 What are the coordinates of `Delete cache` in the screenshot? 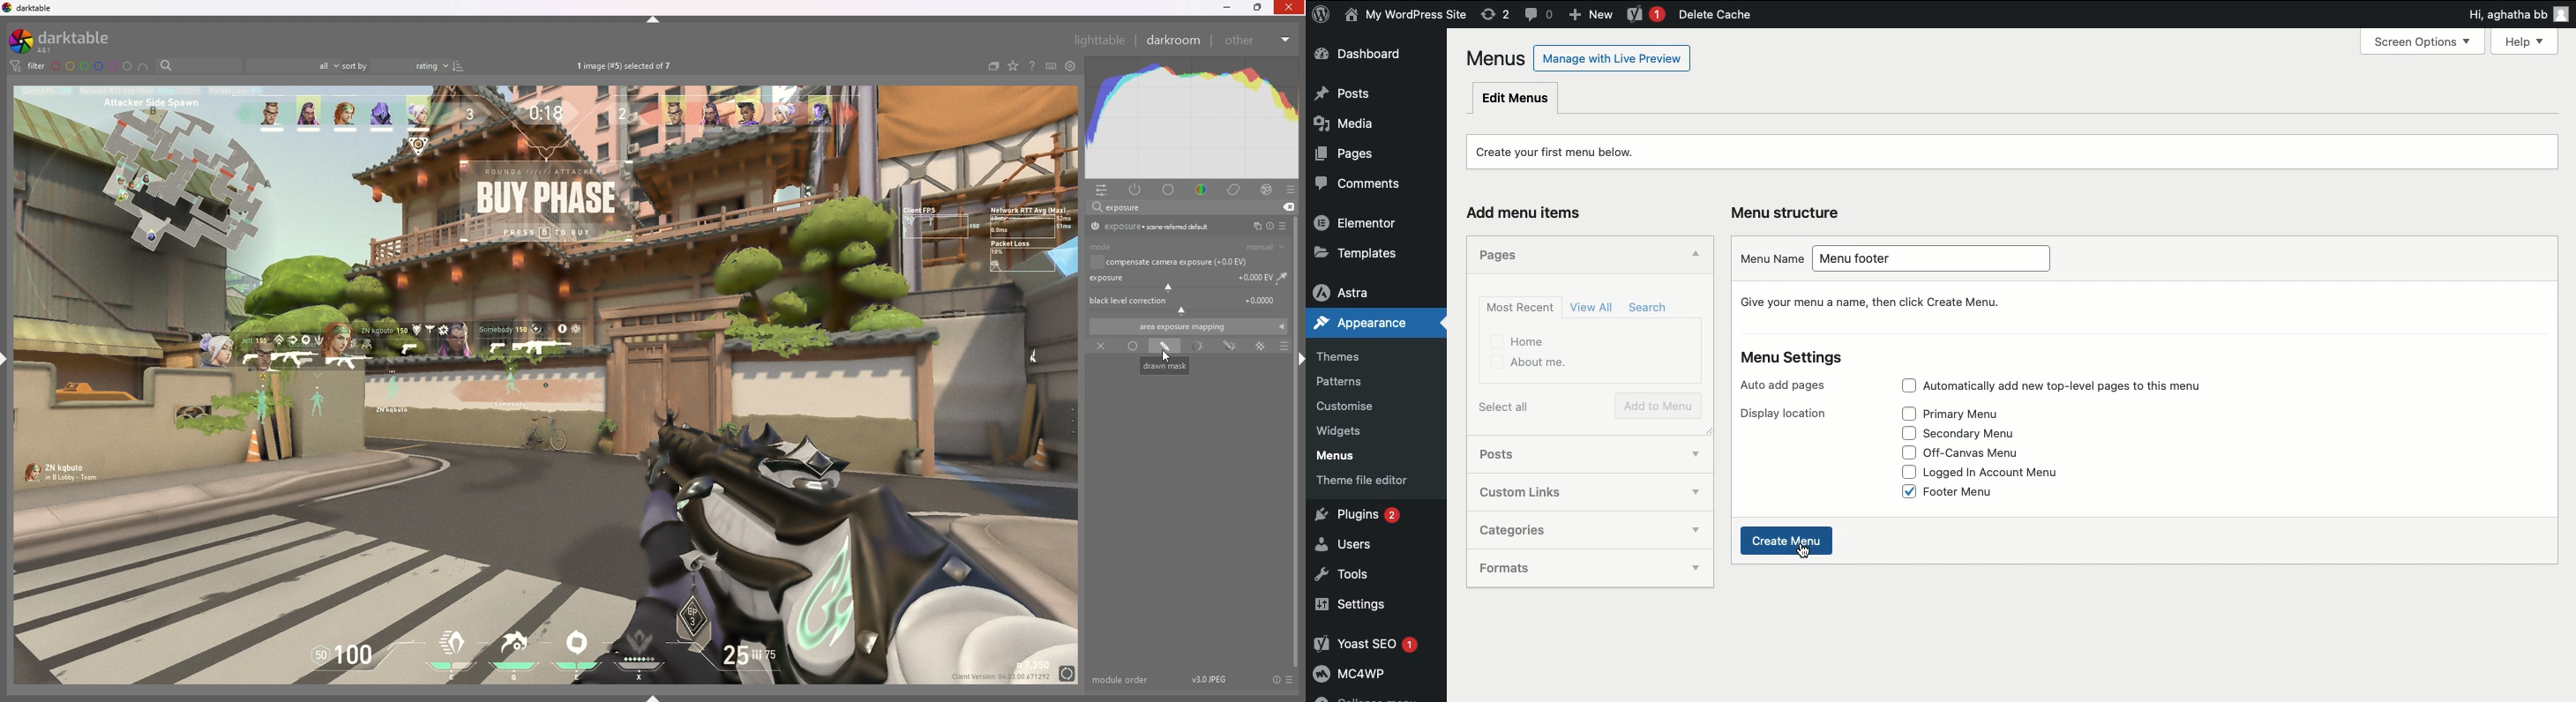 It's located at (1714, 15).